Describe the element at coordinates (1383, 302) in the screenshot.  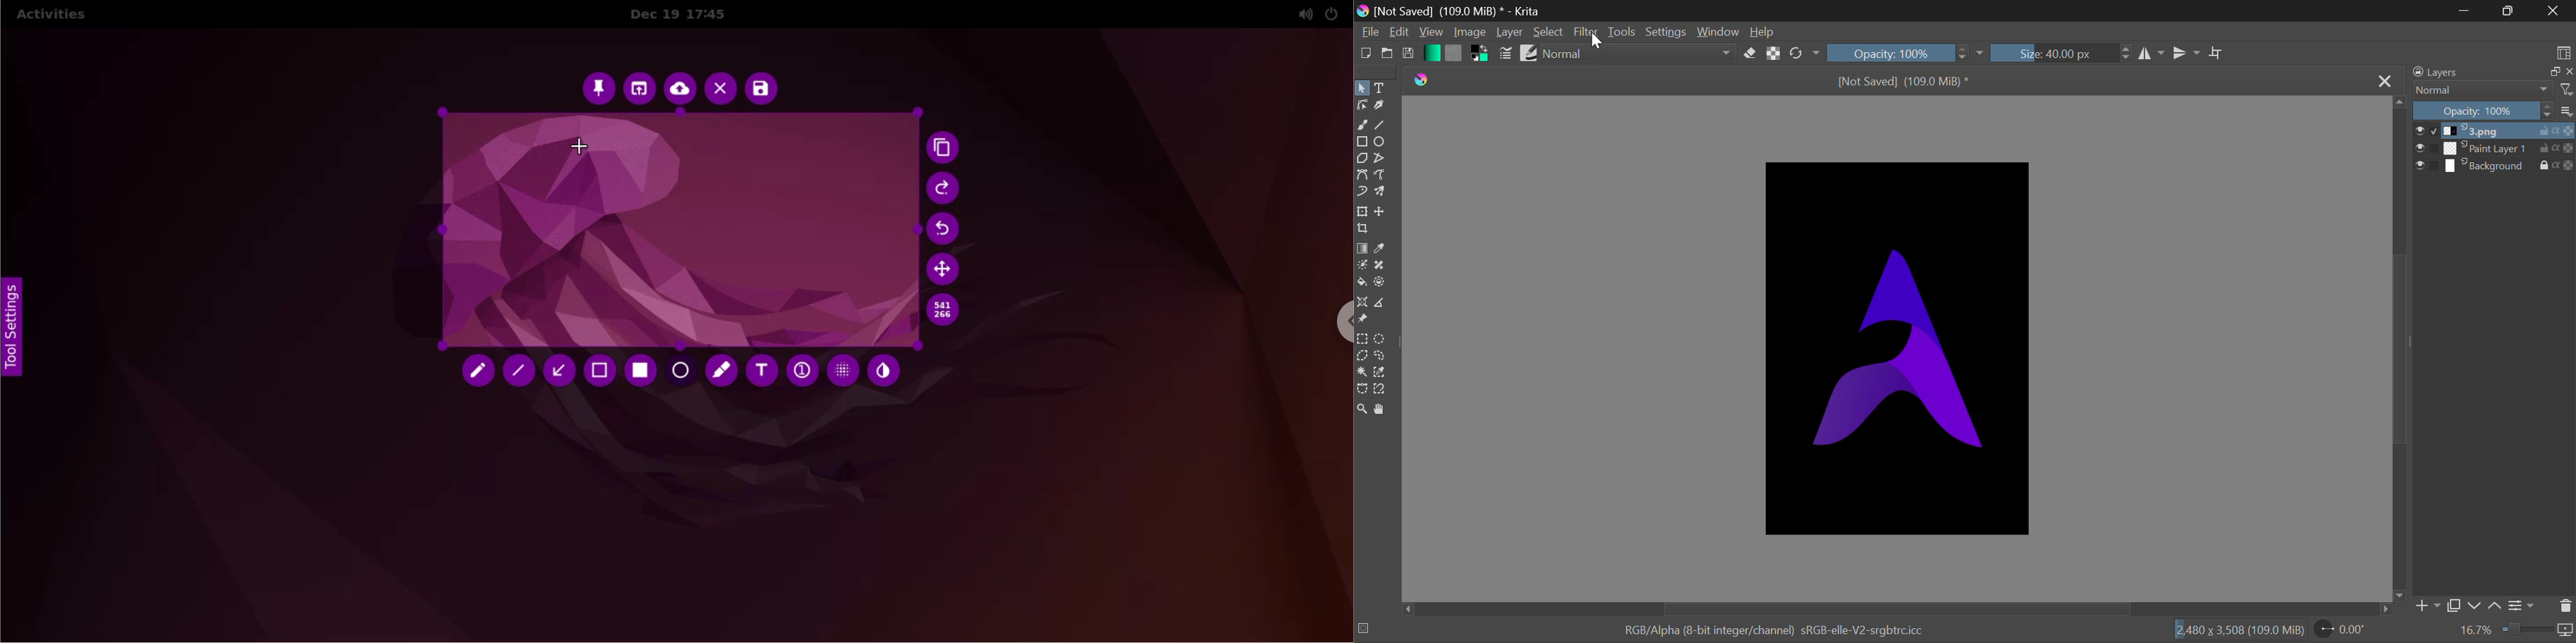
I see `Measurements` at that location.